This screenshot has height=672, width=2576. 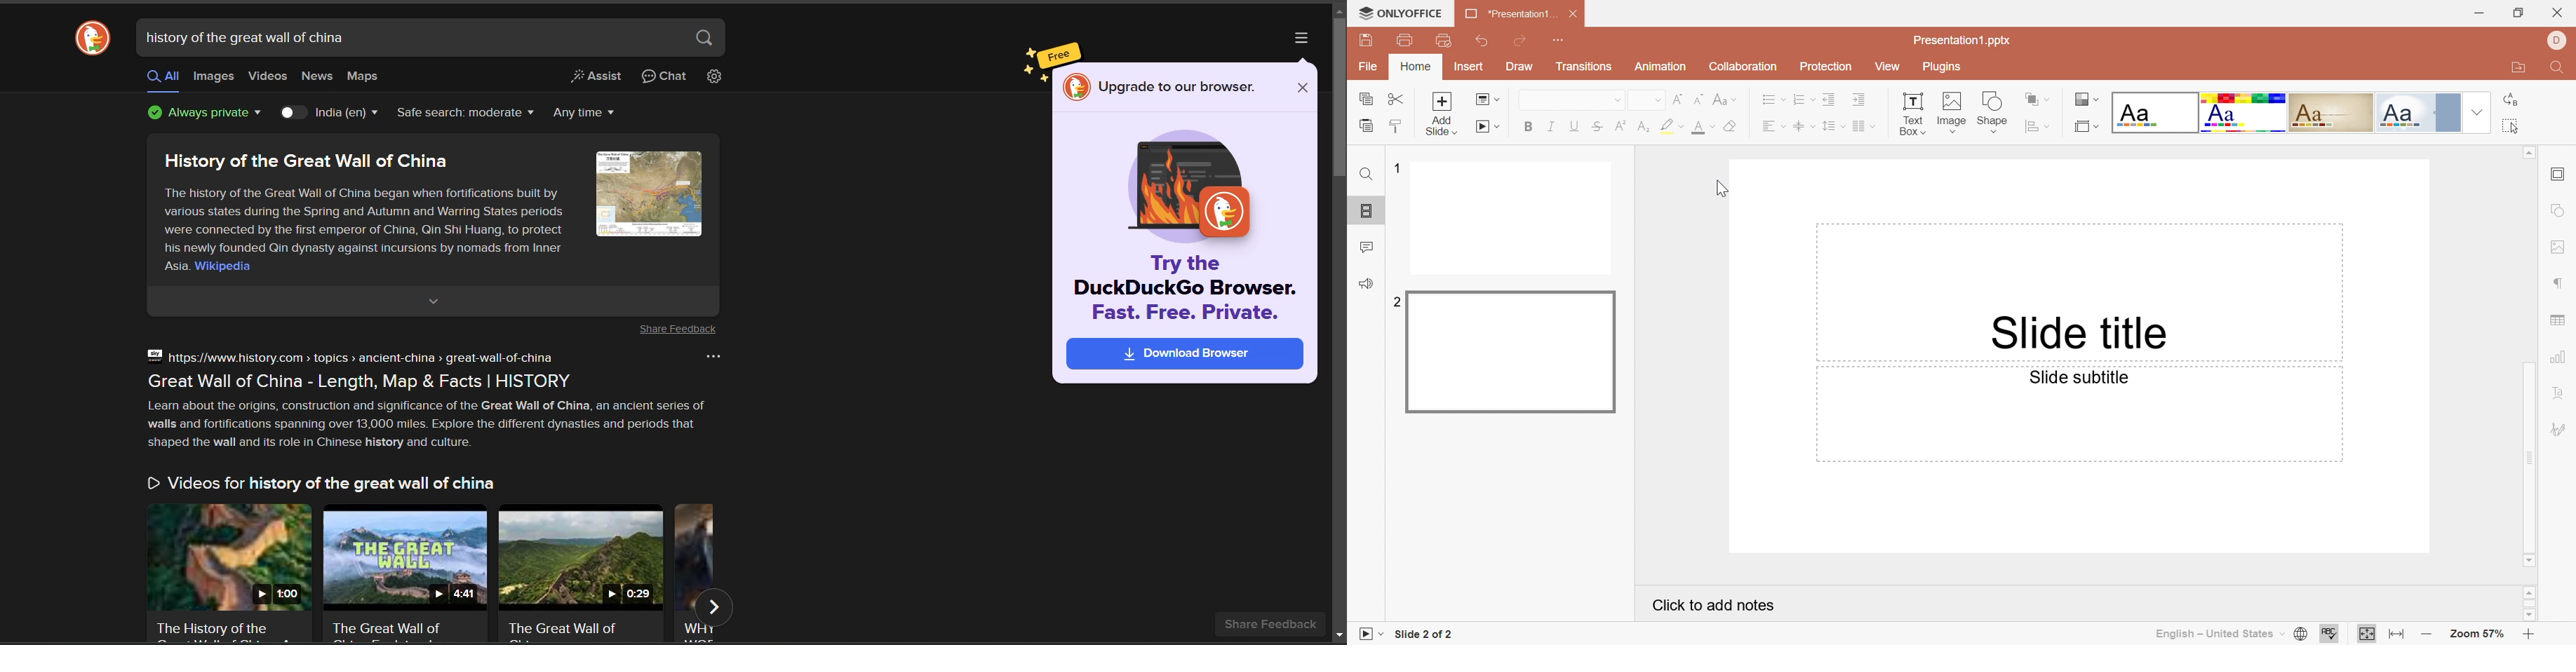 What do you see at coordinates (1671, 125) in the screenshot?
I see `Highlight color` at bounding box center [1671, 125].